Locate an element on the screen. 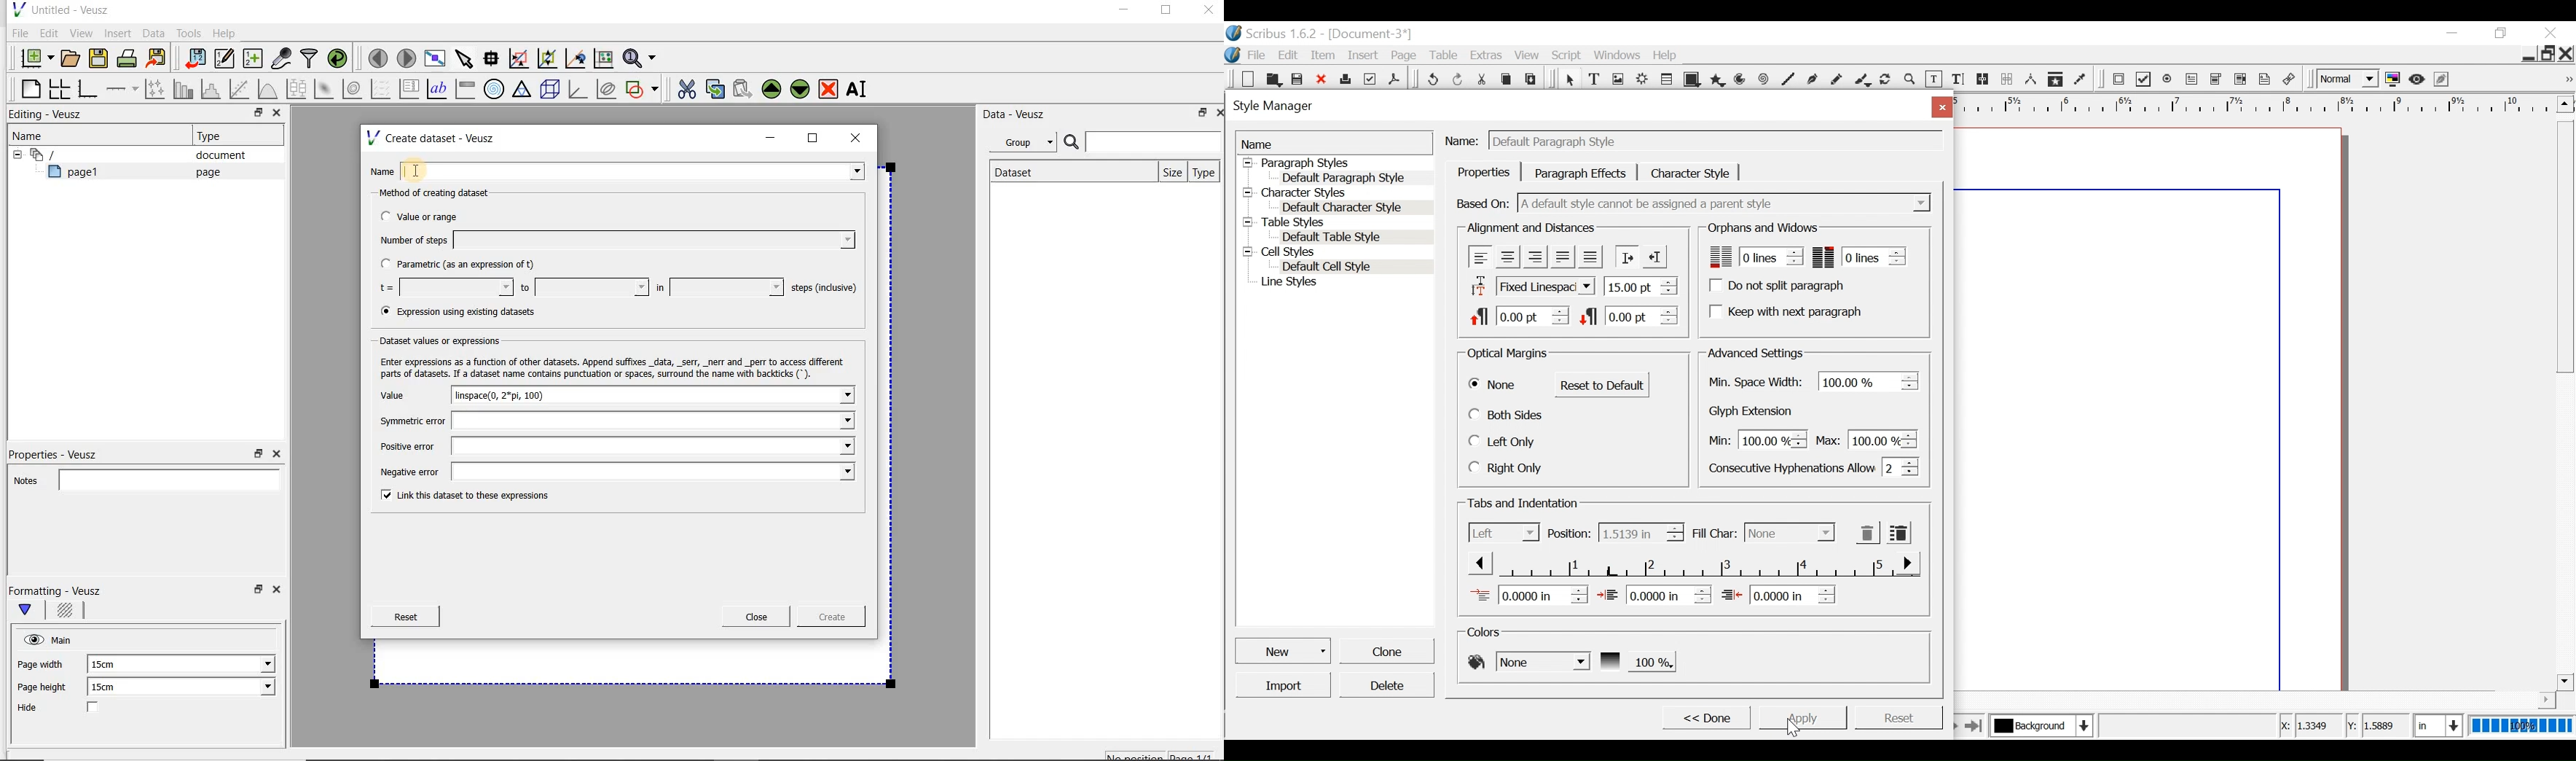 The image size is (2576, 784). blank page is located at coordinates (28, 87).